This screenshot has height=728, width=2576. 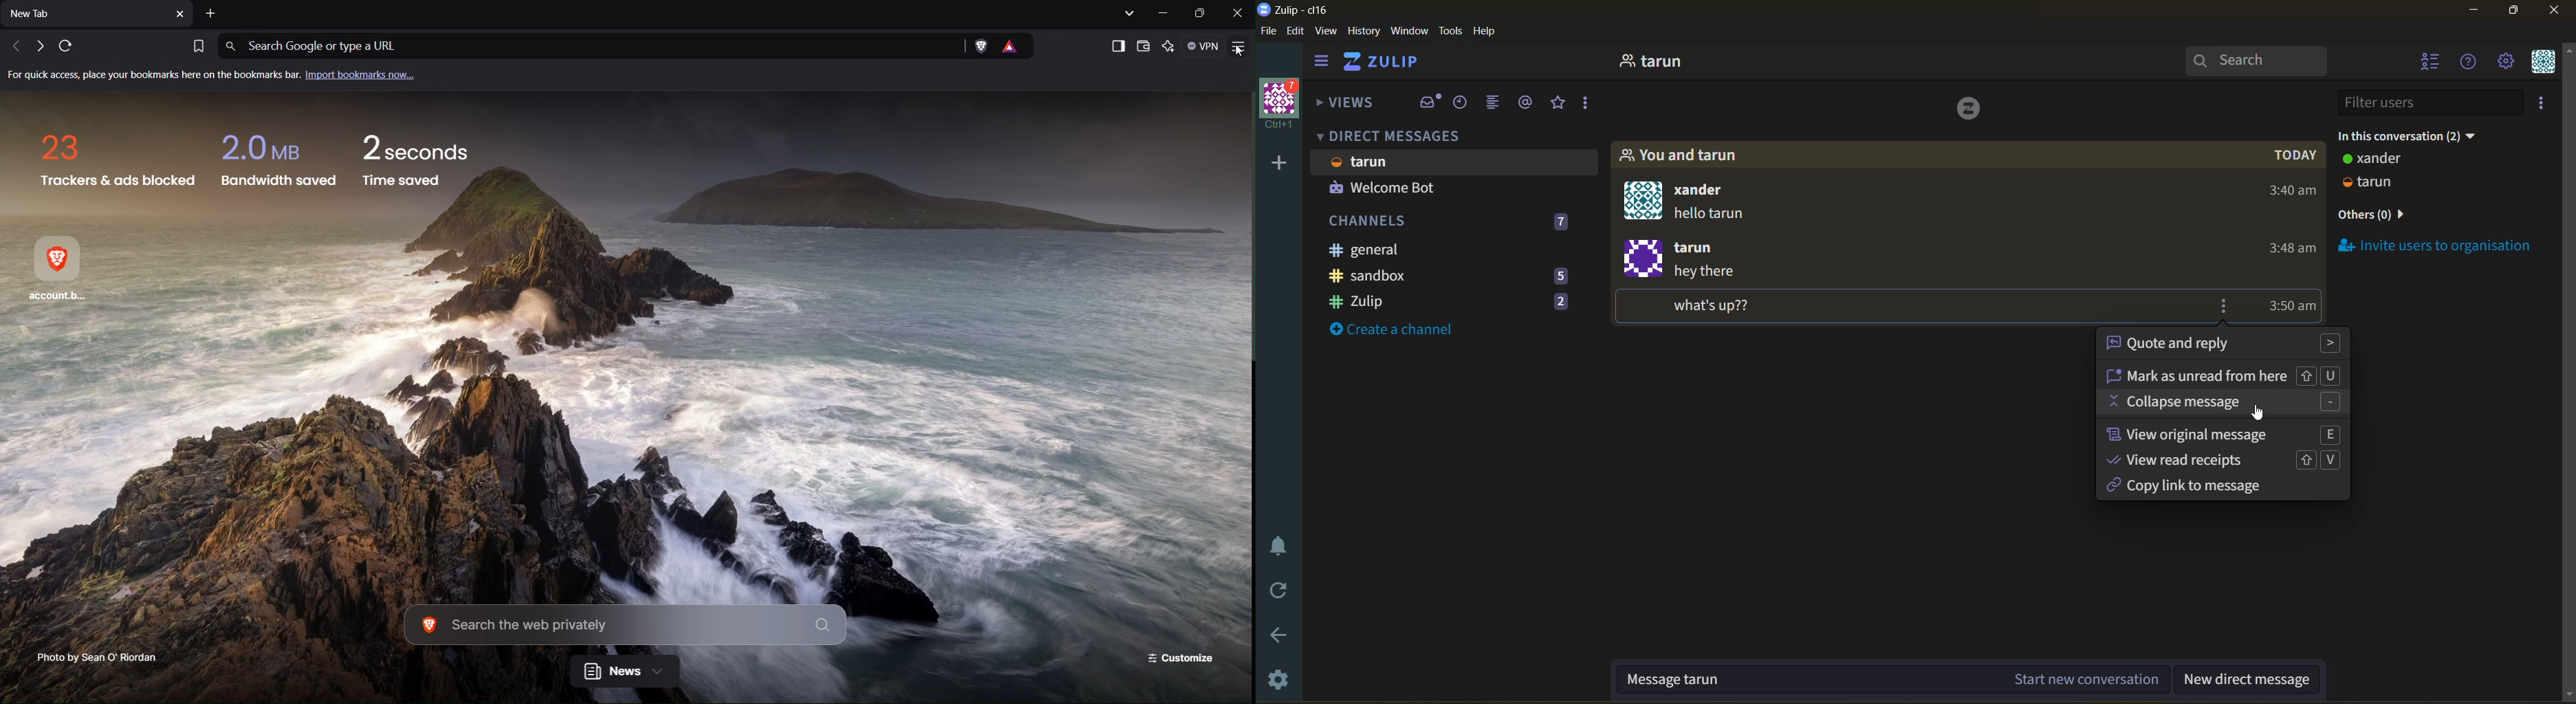 I want to click on day, so click(x=2298, y=157).